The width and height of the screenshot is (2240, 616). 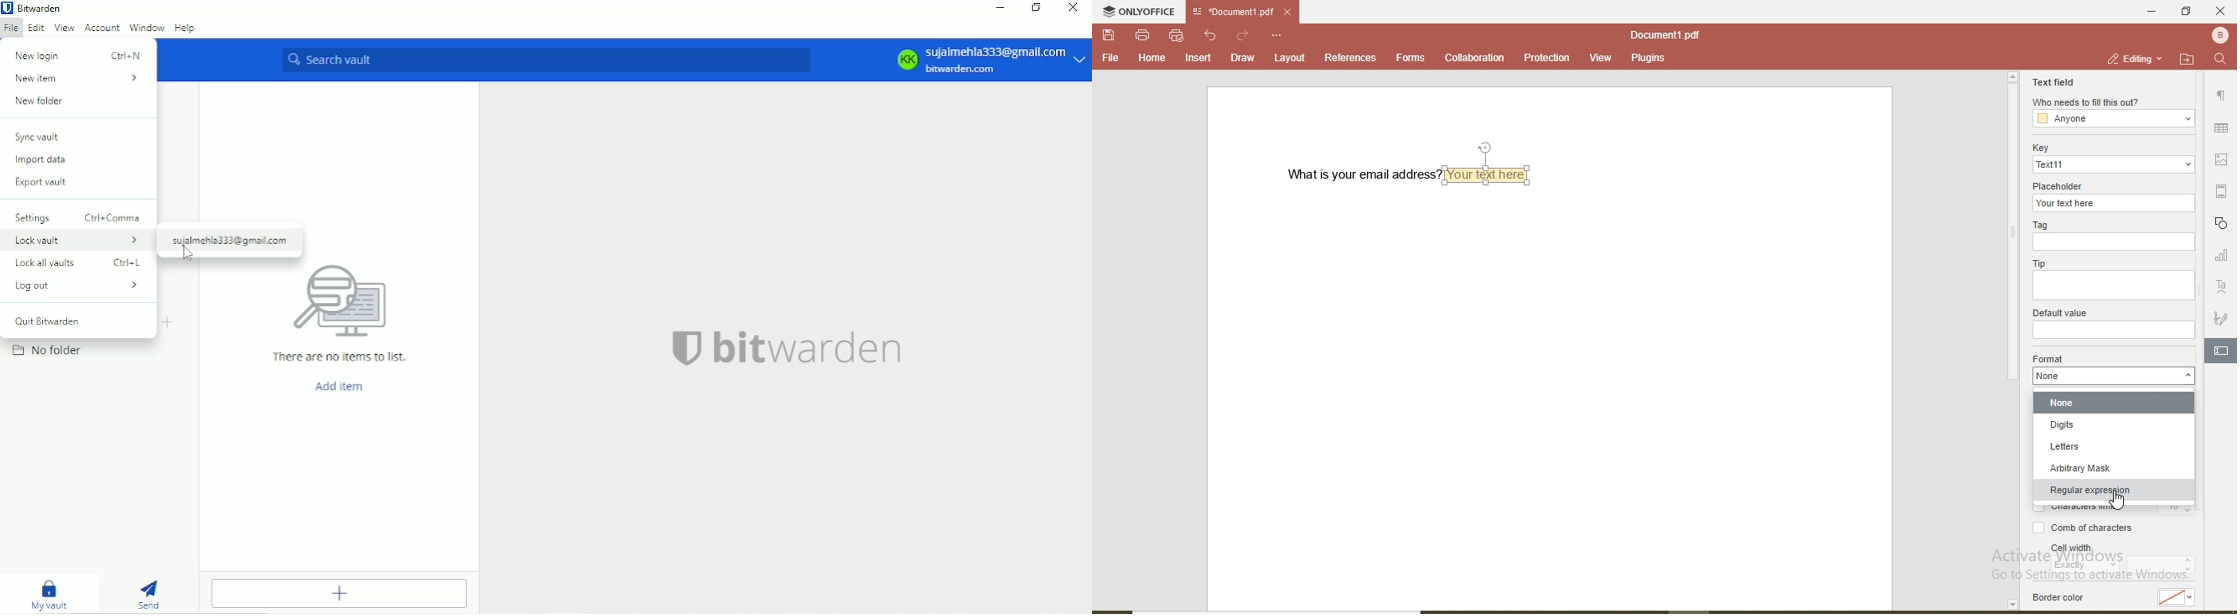 I want to click on minimise, so click(x=2147, y=10).